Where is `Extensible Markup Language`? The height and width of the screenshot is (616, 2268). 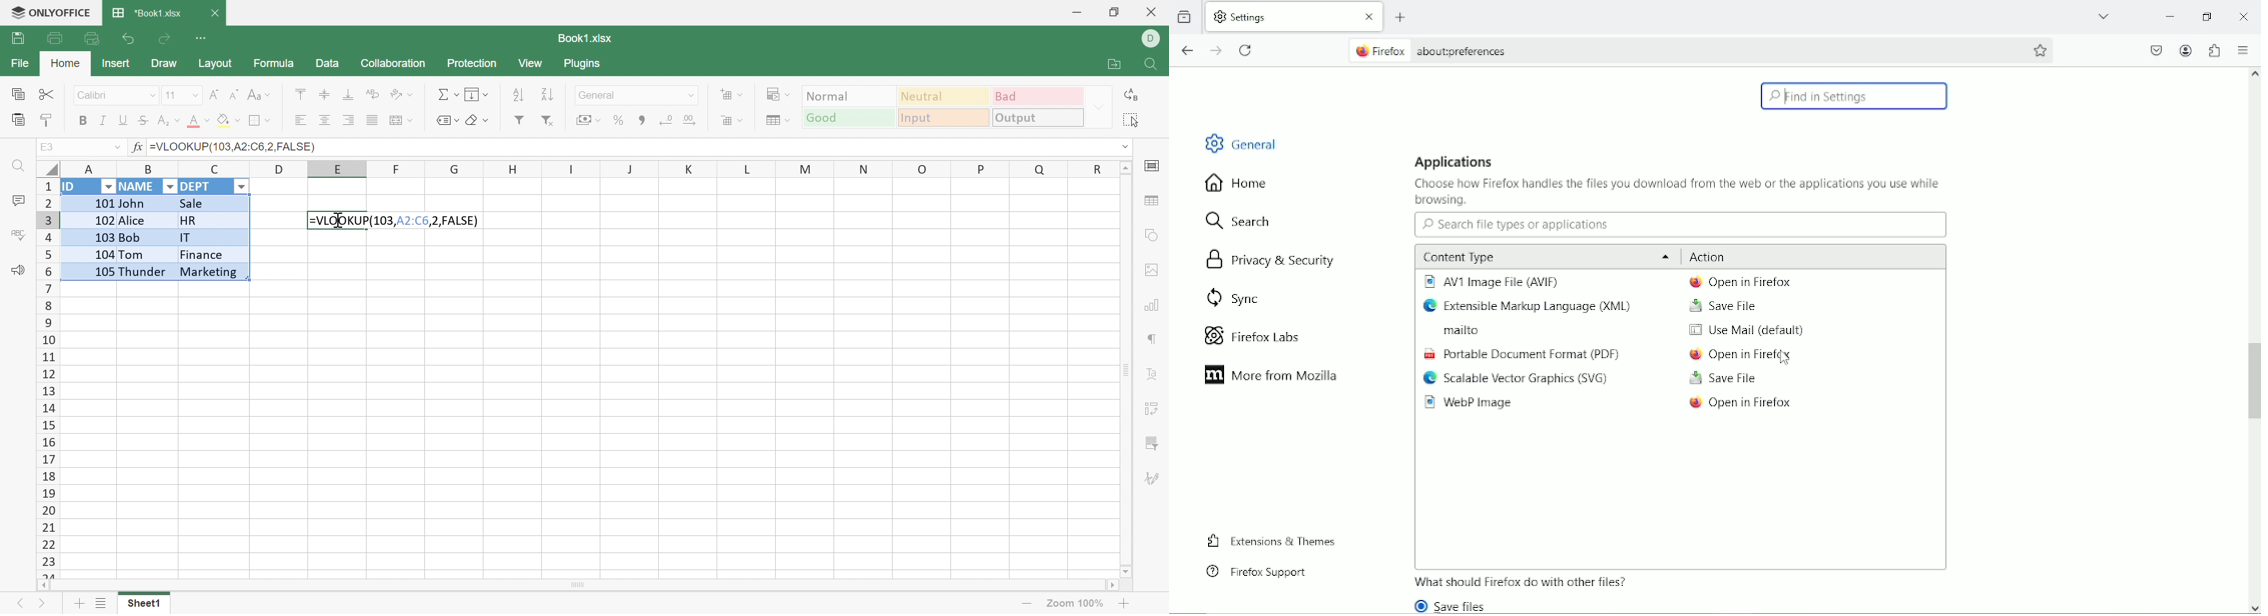 Extensible Markup Language is located at coordinates (1532, 306).